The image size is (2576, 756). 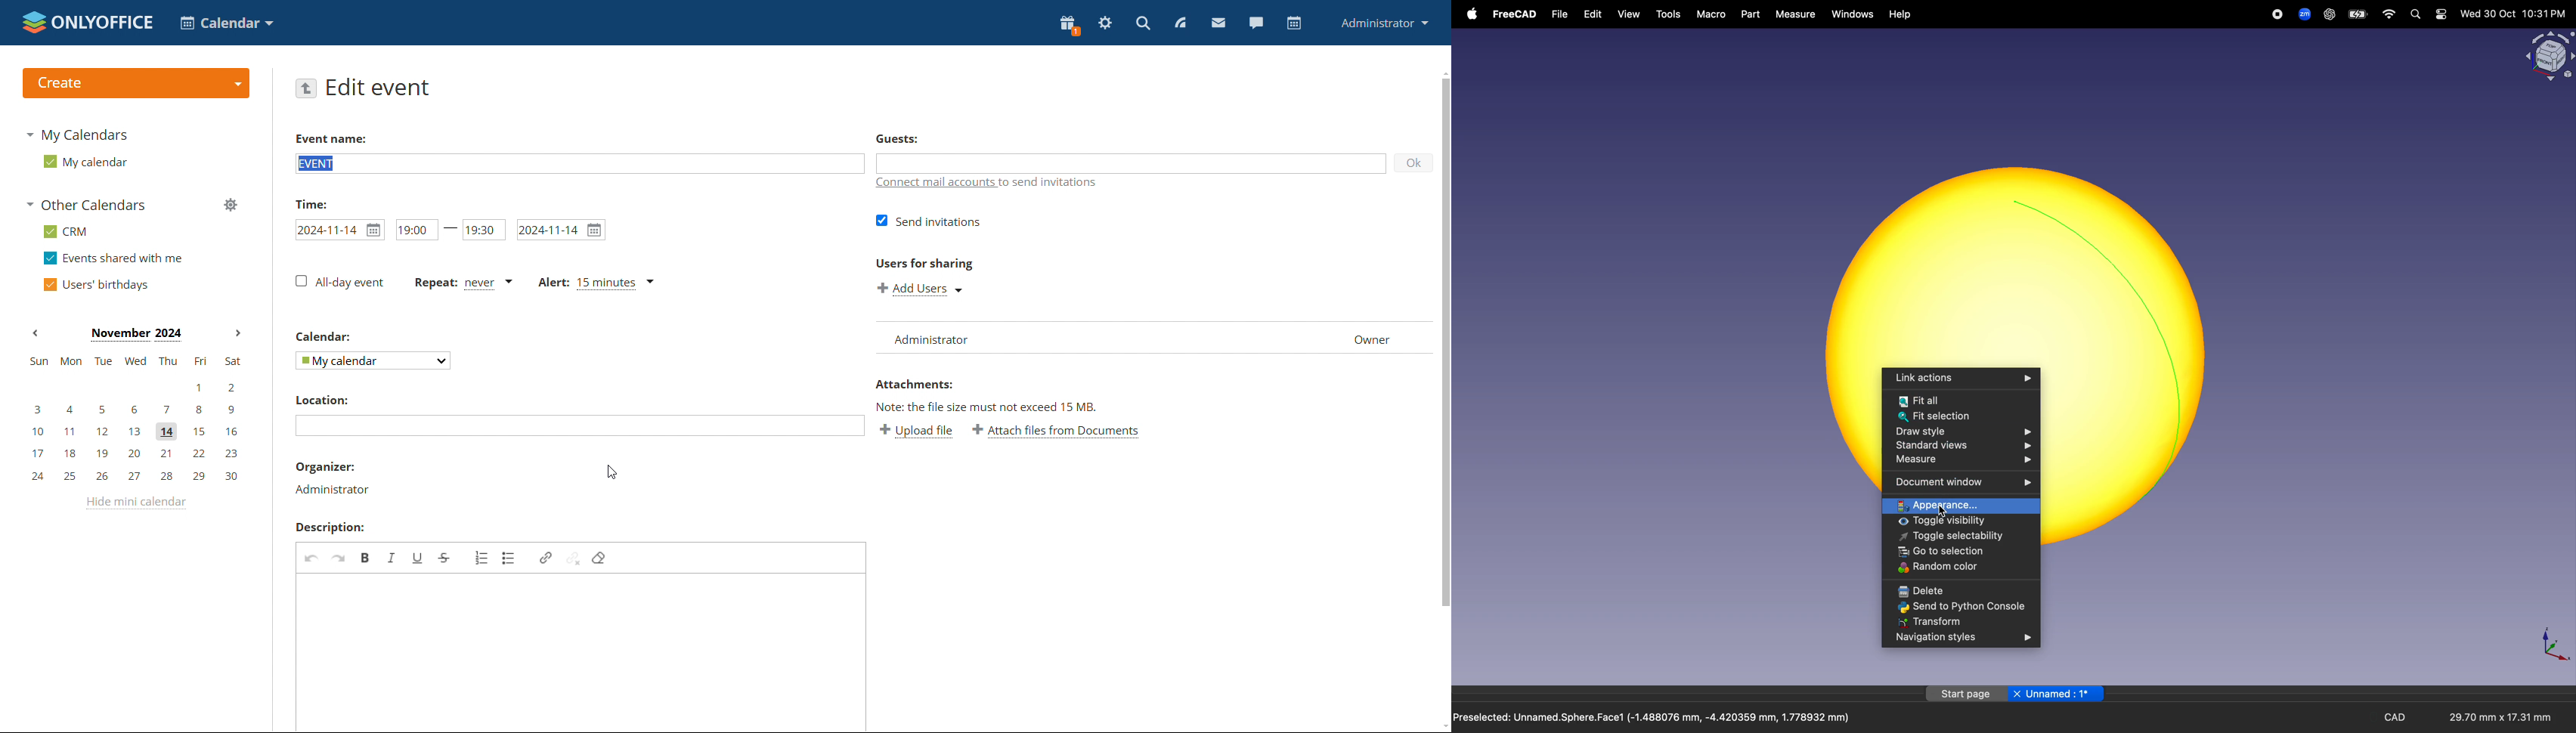 What do you see at coordinates (574, 557) in the screenshot?
I see `unlink` at bounding box center [574, 557].